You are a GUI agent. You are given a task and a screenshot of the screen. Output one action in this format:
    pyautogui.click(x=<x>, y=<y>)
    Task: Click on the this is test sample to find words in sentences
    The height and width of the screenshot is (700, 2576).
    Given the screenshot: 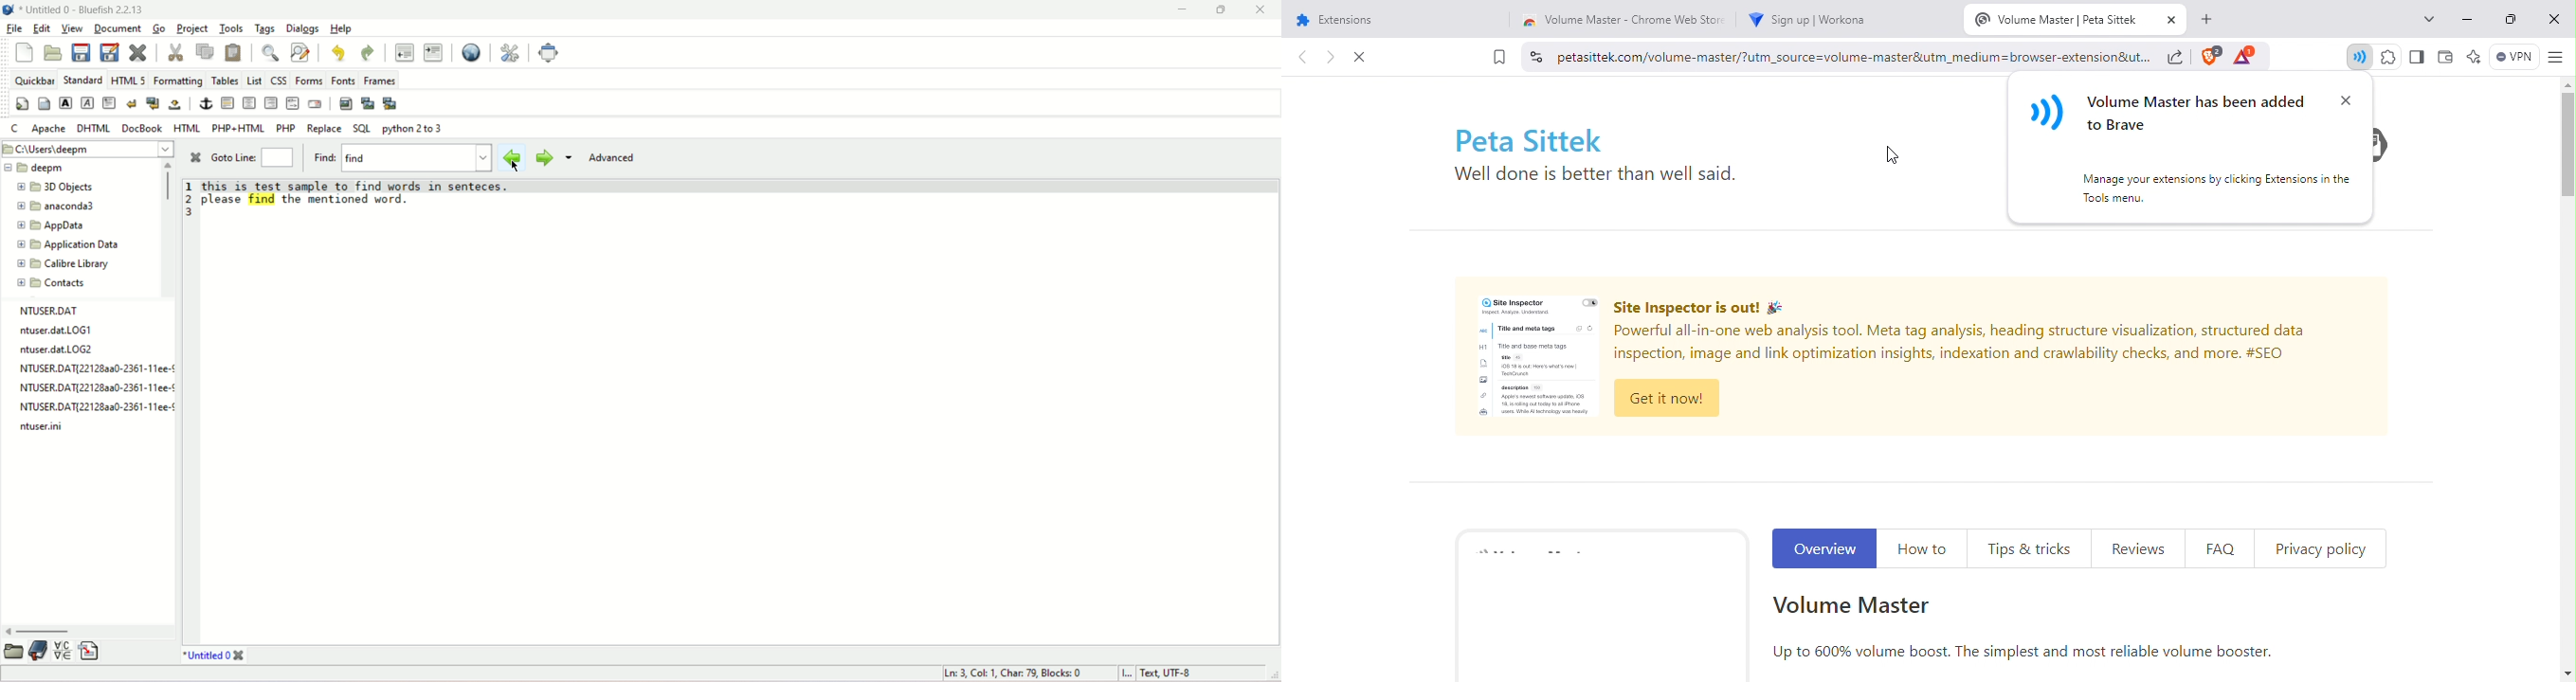 What is the action you would take?
    pyautogui.click(x=361, y=184)
    